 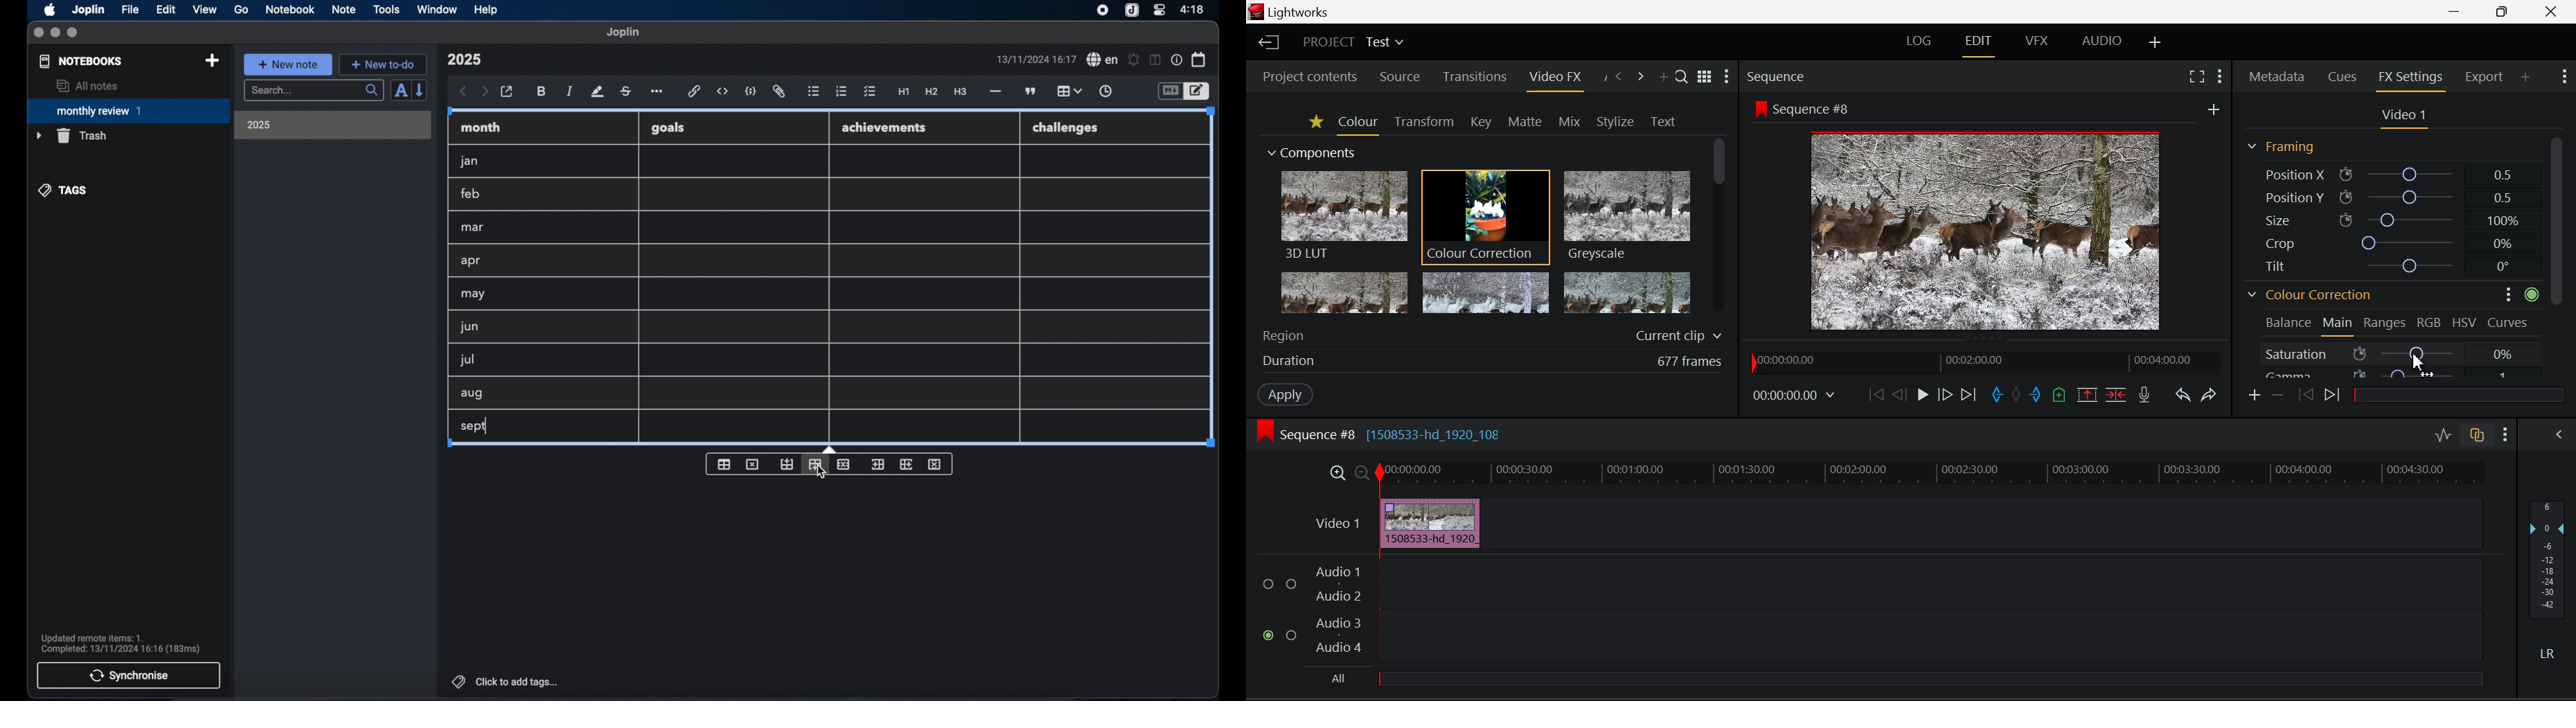 What do you see at coordinates (1921, 396) in the screenshot?
I see `Play` at bounding box center [1921, 396].